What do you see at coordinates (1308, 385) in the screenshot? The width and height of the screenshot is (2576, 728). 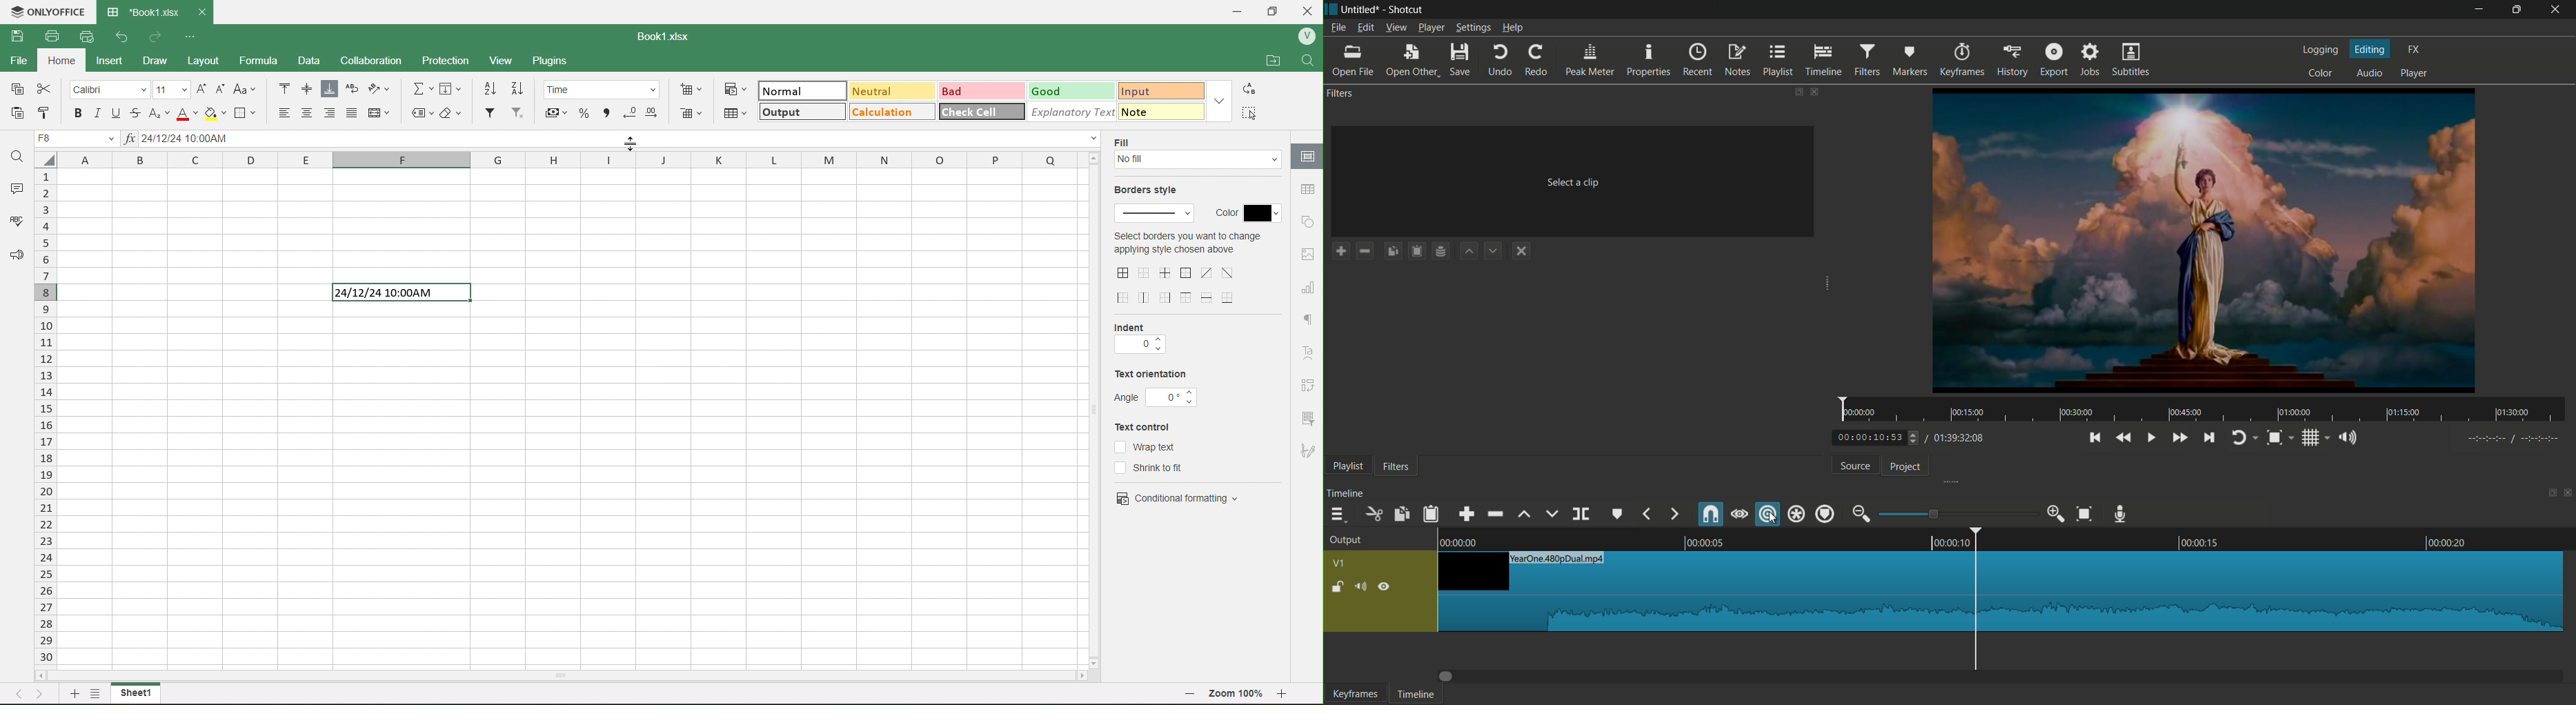 I see `link` at bounding box center [1308, 385].